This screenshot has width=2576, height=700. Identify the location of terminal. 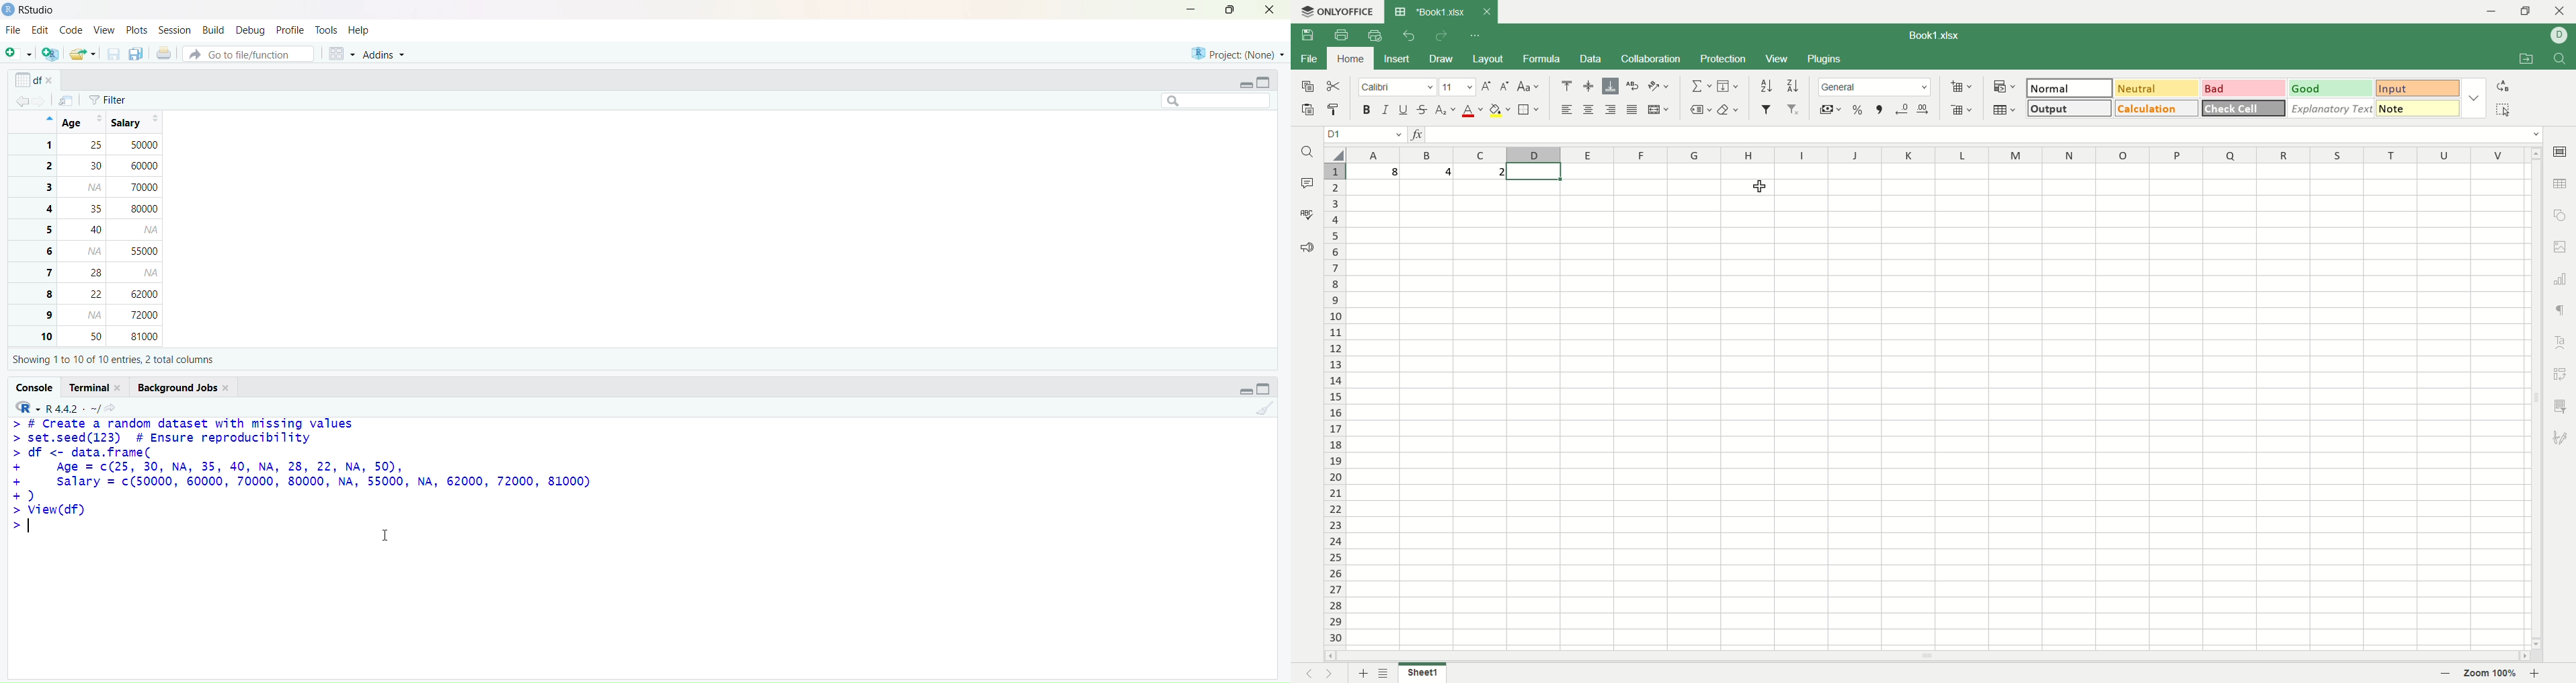
(95, 387).